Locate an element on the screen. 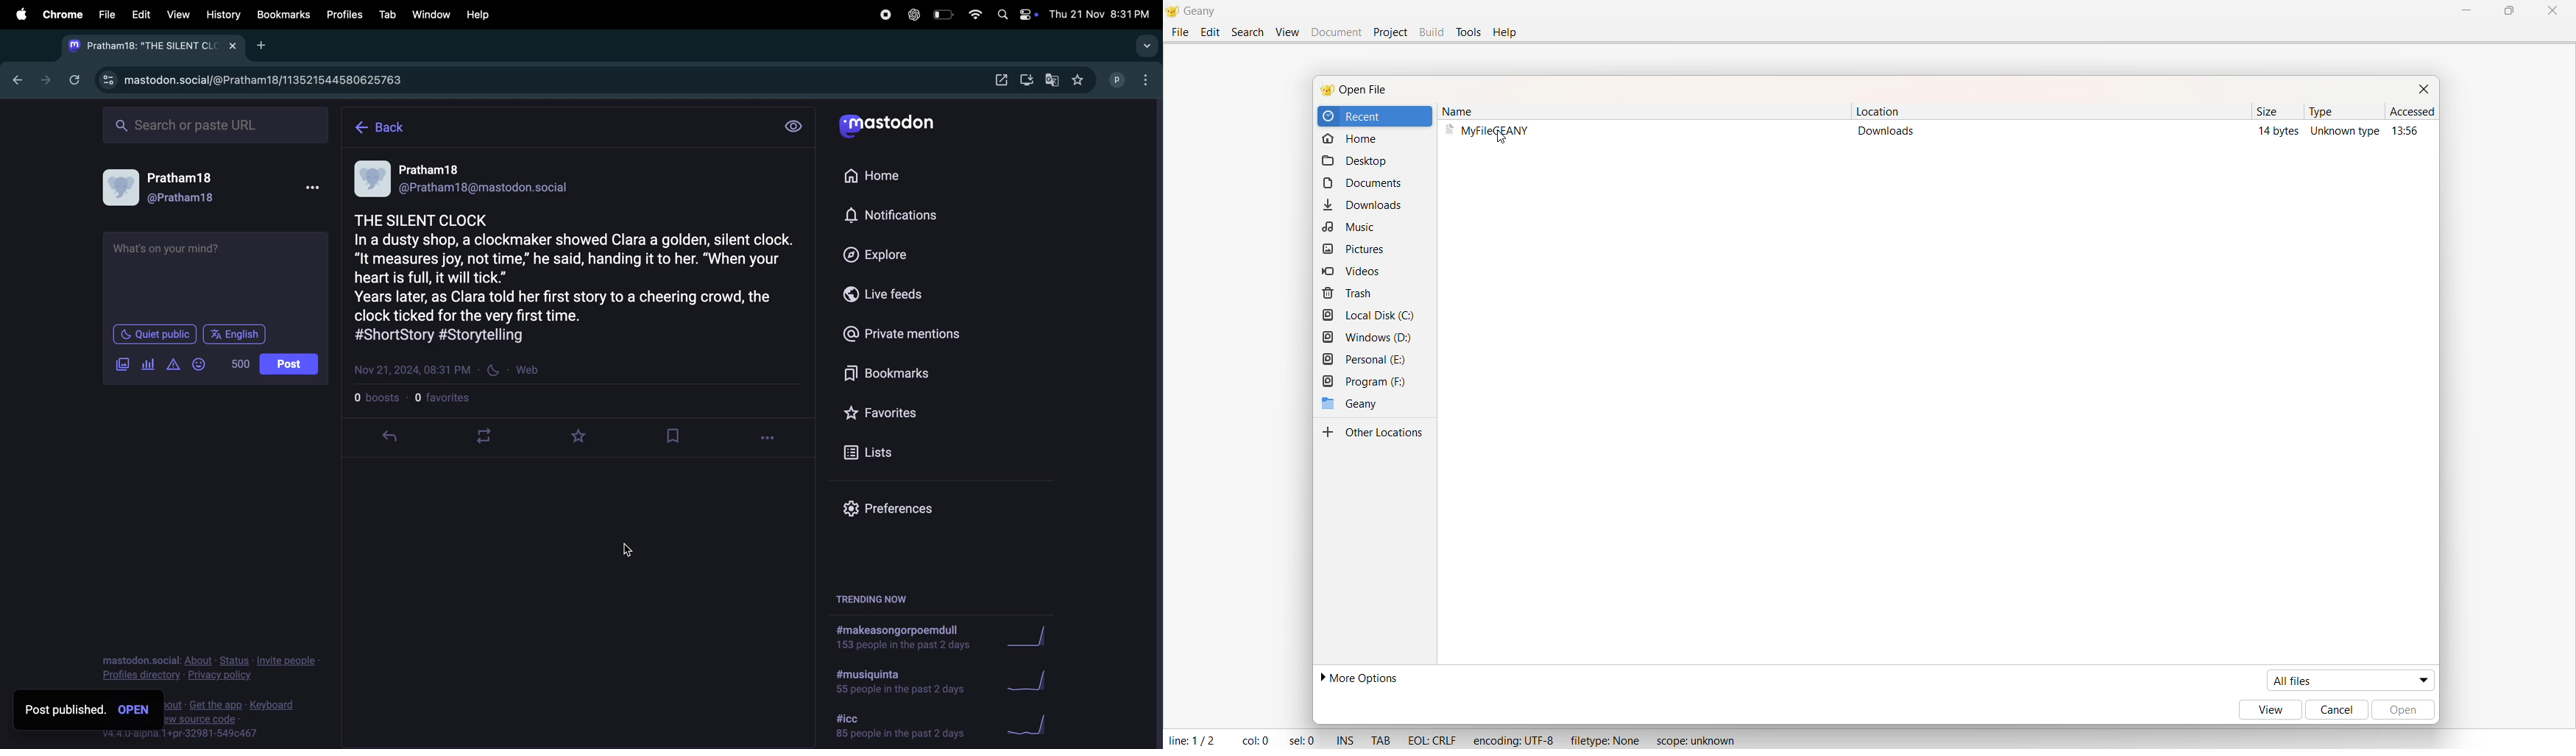  setting is located at coordinates (797, 127).